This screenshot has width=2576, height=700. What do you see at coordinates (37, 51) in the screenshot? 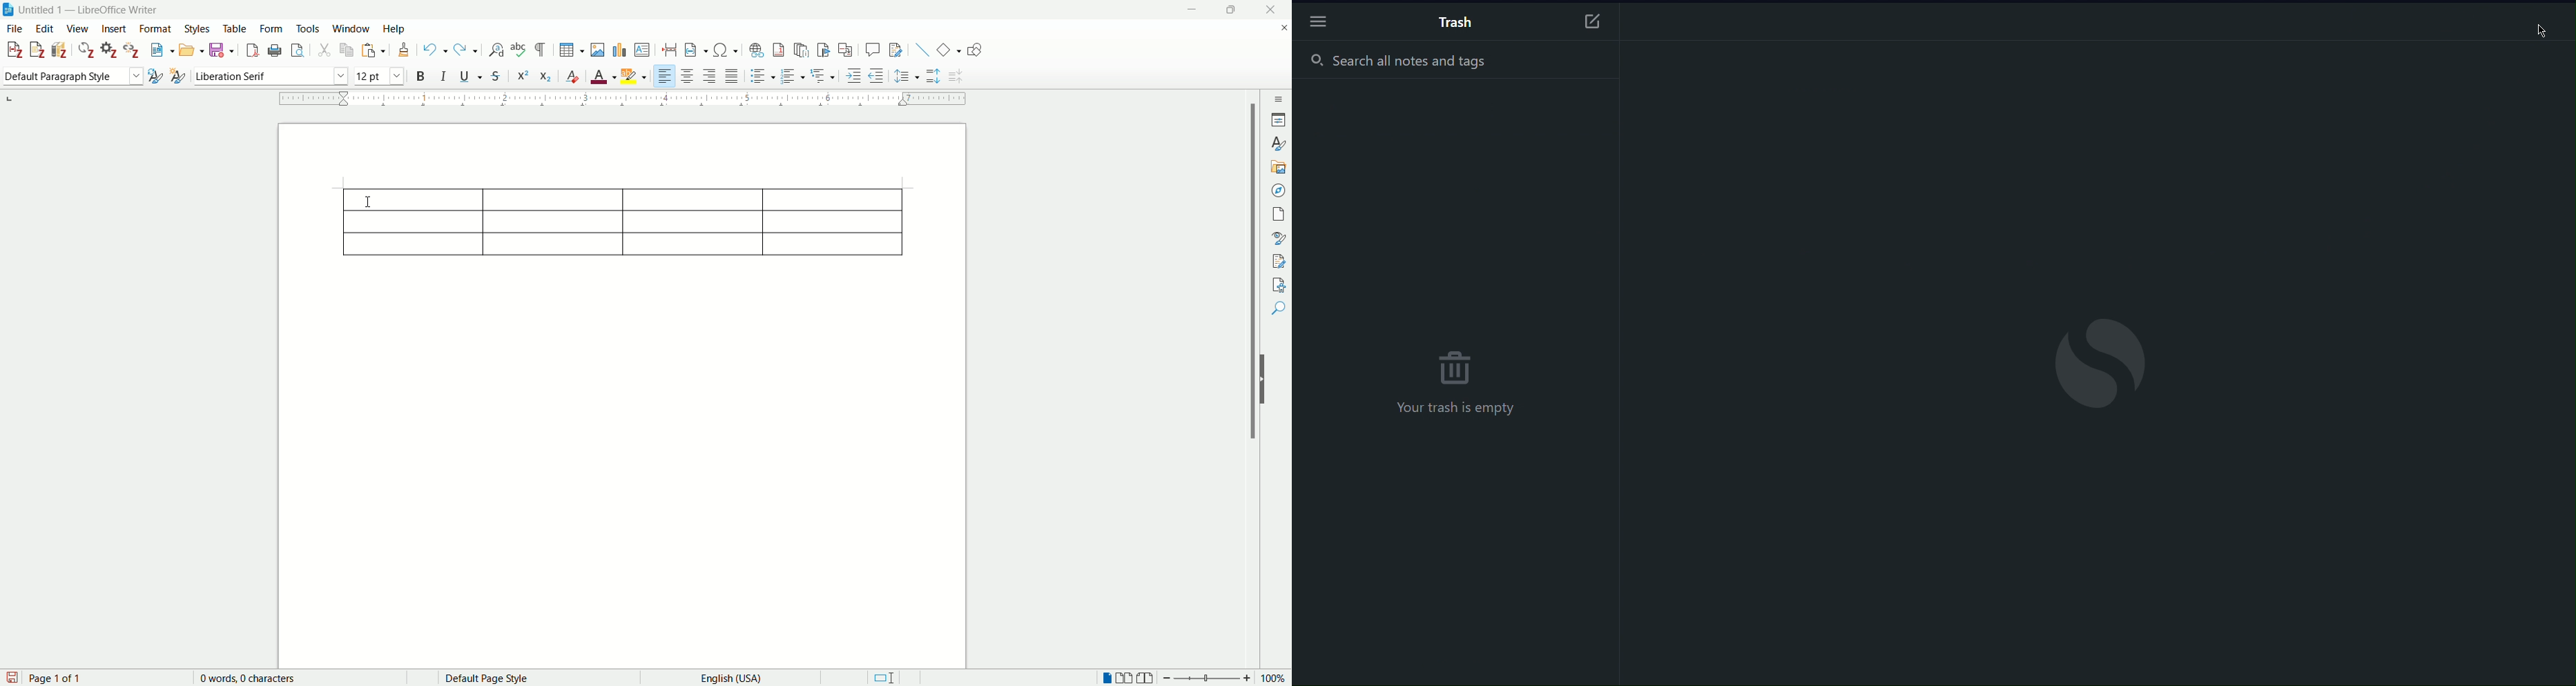
I see `add note` at bounding box center [37, 51].